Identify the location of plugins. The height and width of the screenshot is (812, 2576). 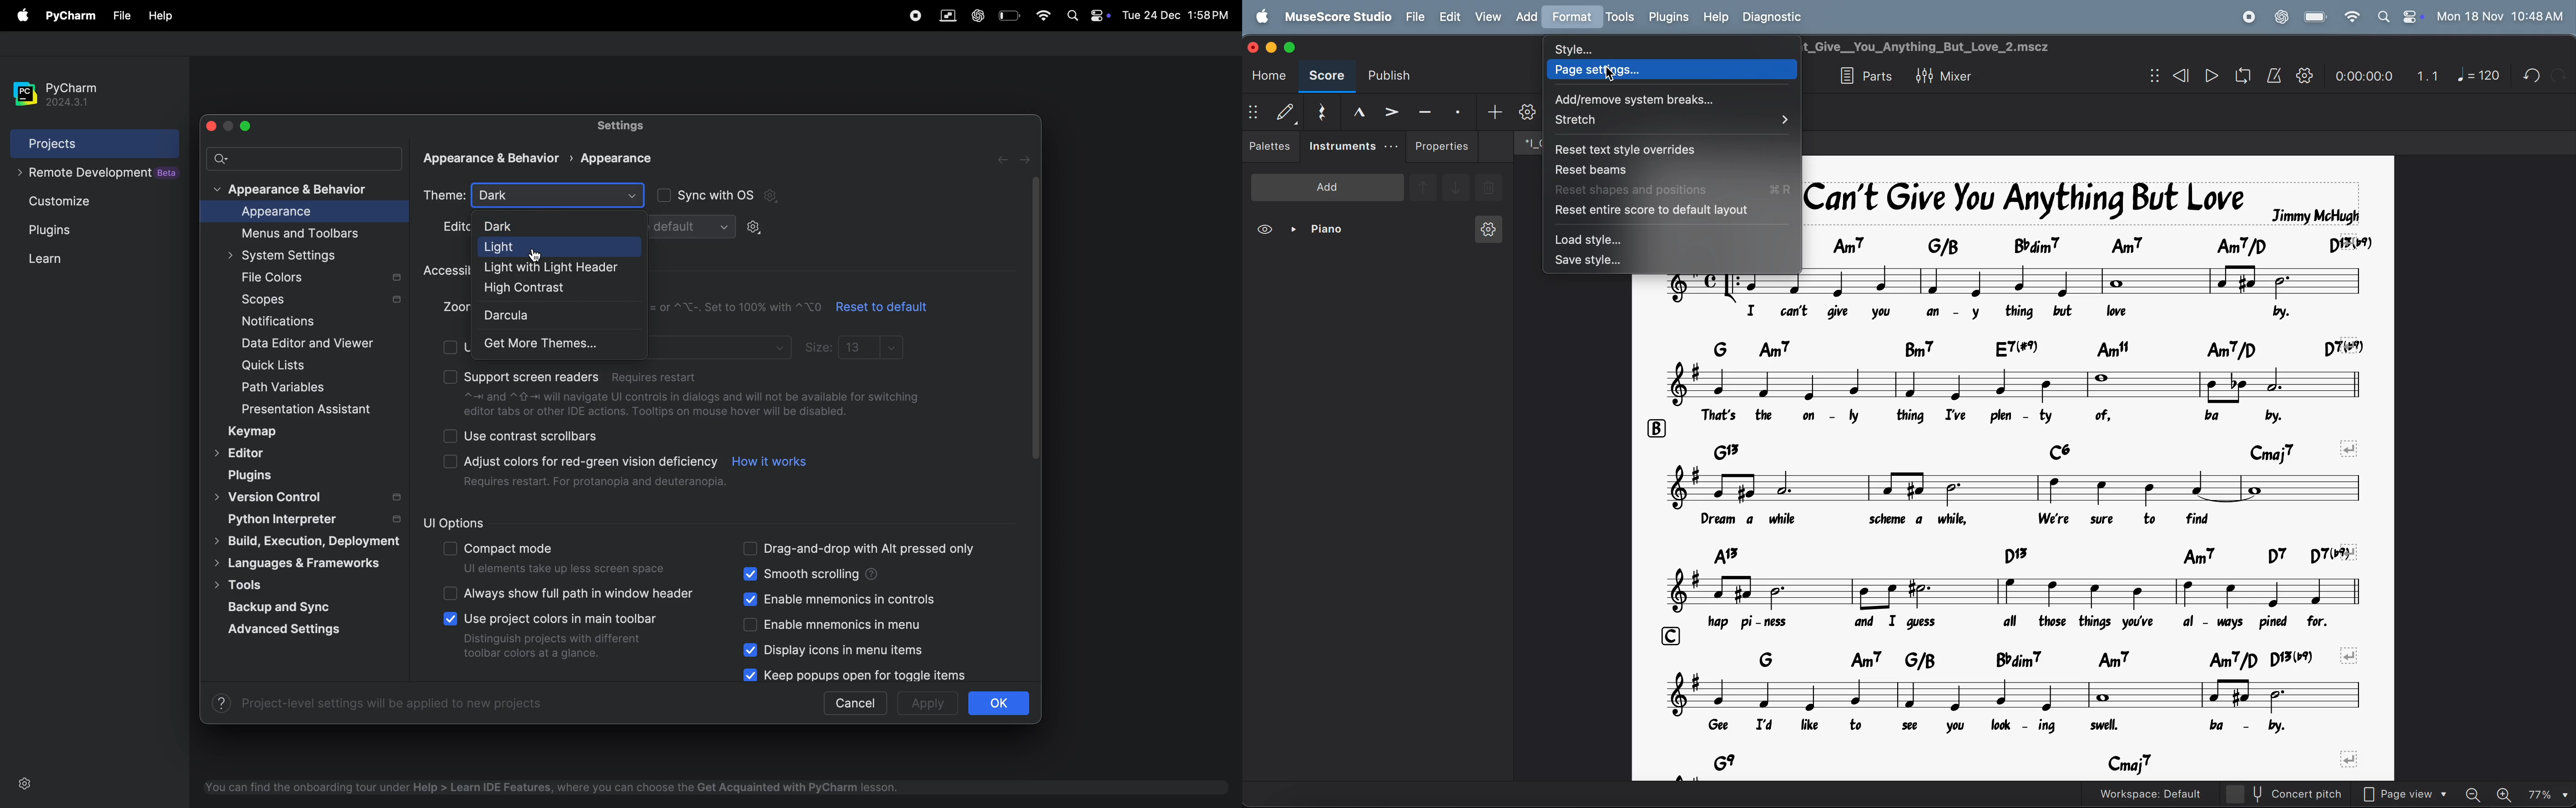
(251, 475).